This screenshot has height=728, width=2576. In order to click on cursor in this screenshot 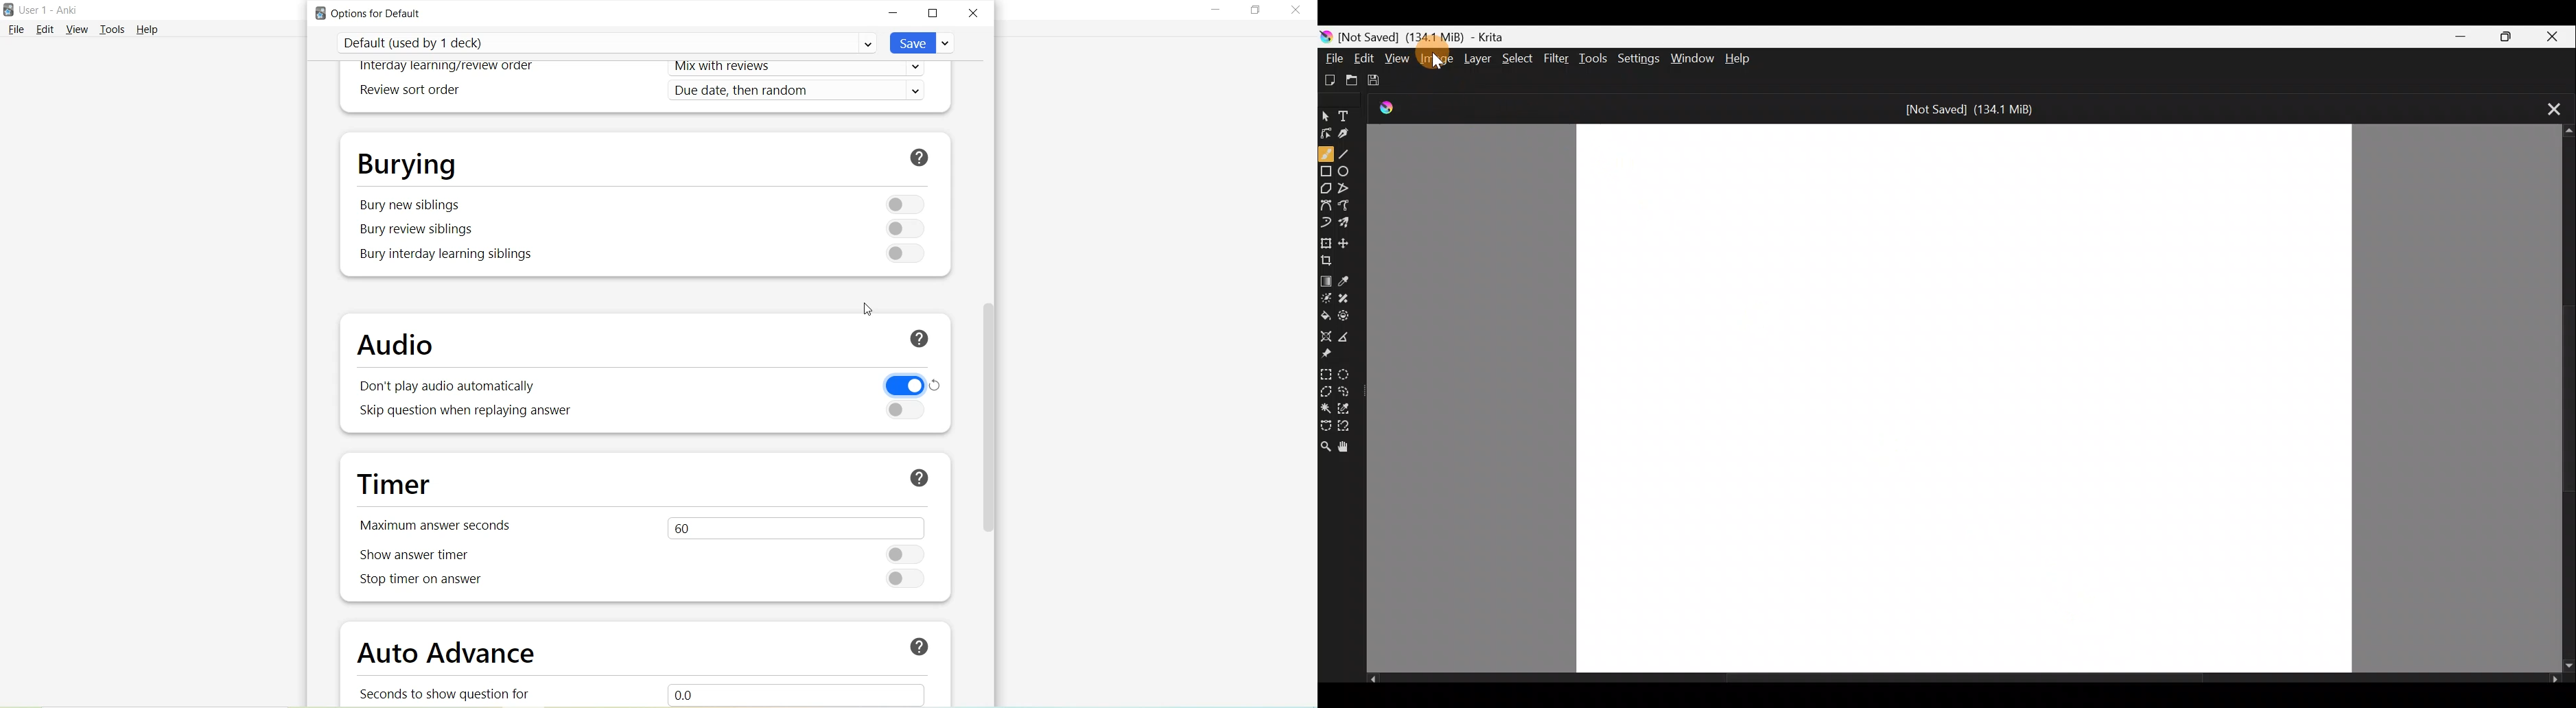, I will do `click(990, 370)`.